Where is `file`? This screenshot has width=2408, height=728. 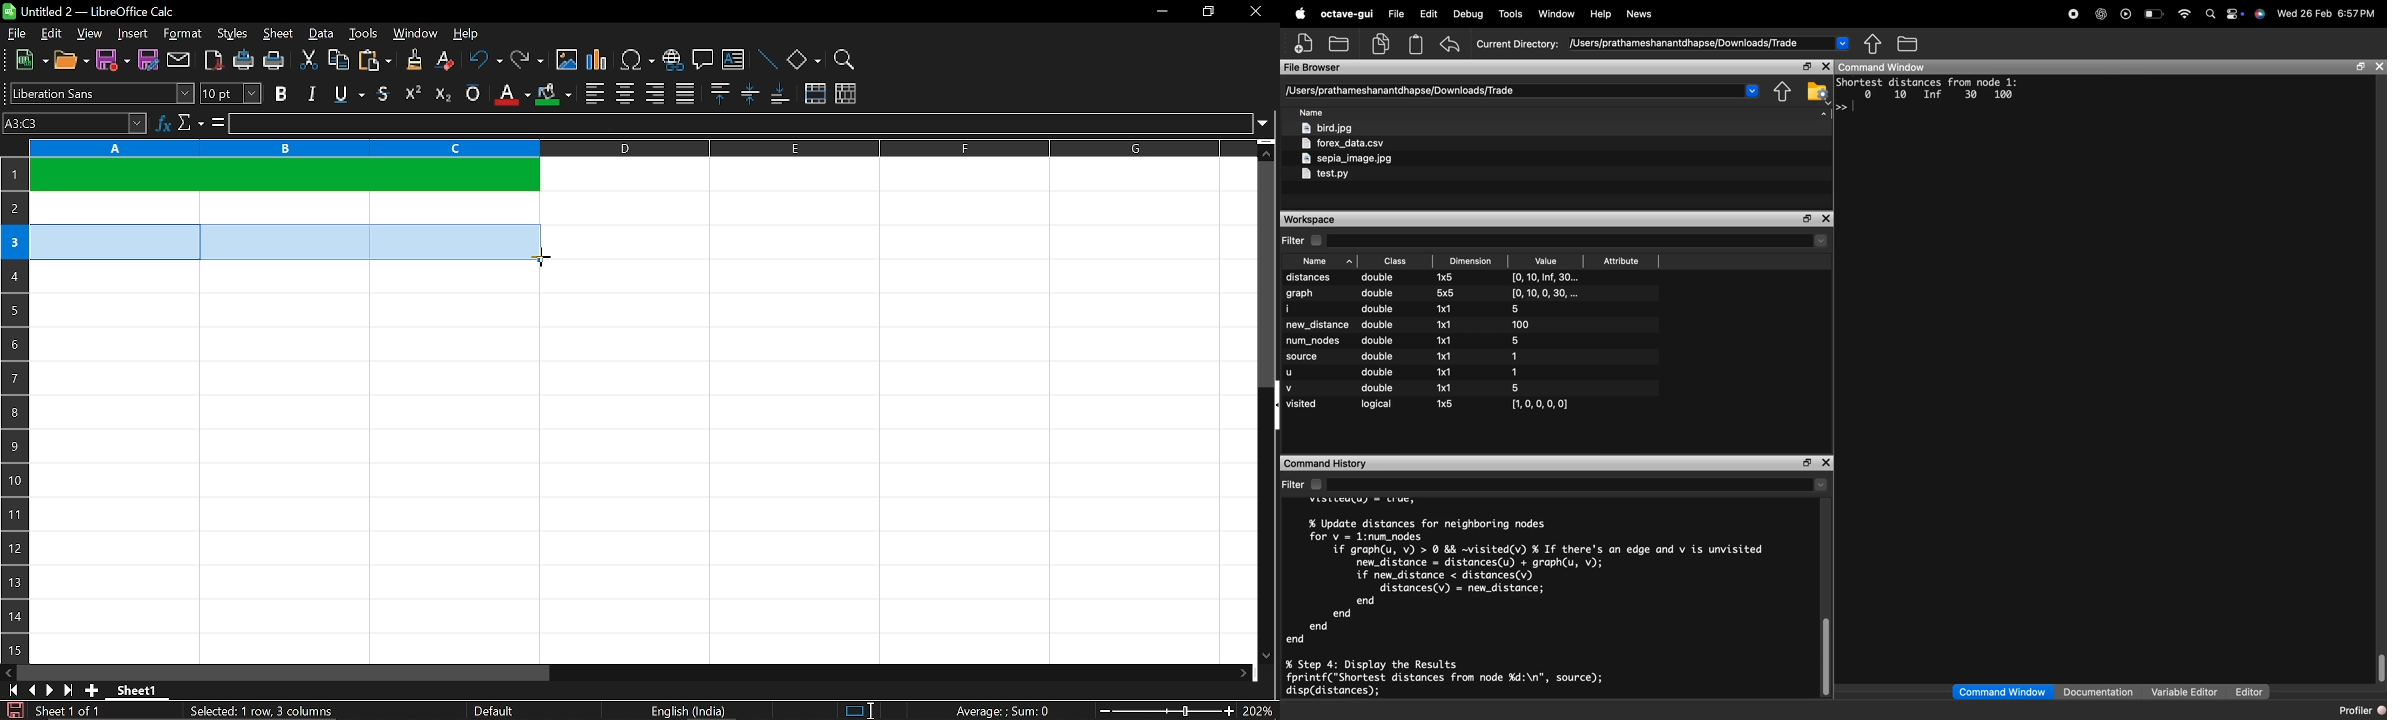
file is located at coordinates (17, 33).